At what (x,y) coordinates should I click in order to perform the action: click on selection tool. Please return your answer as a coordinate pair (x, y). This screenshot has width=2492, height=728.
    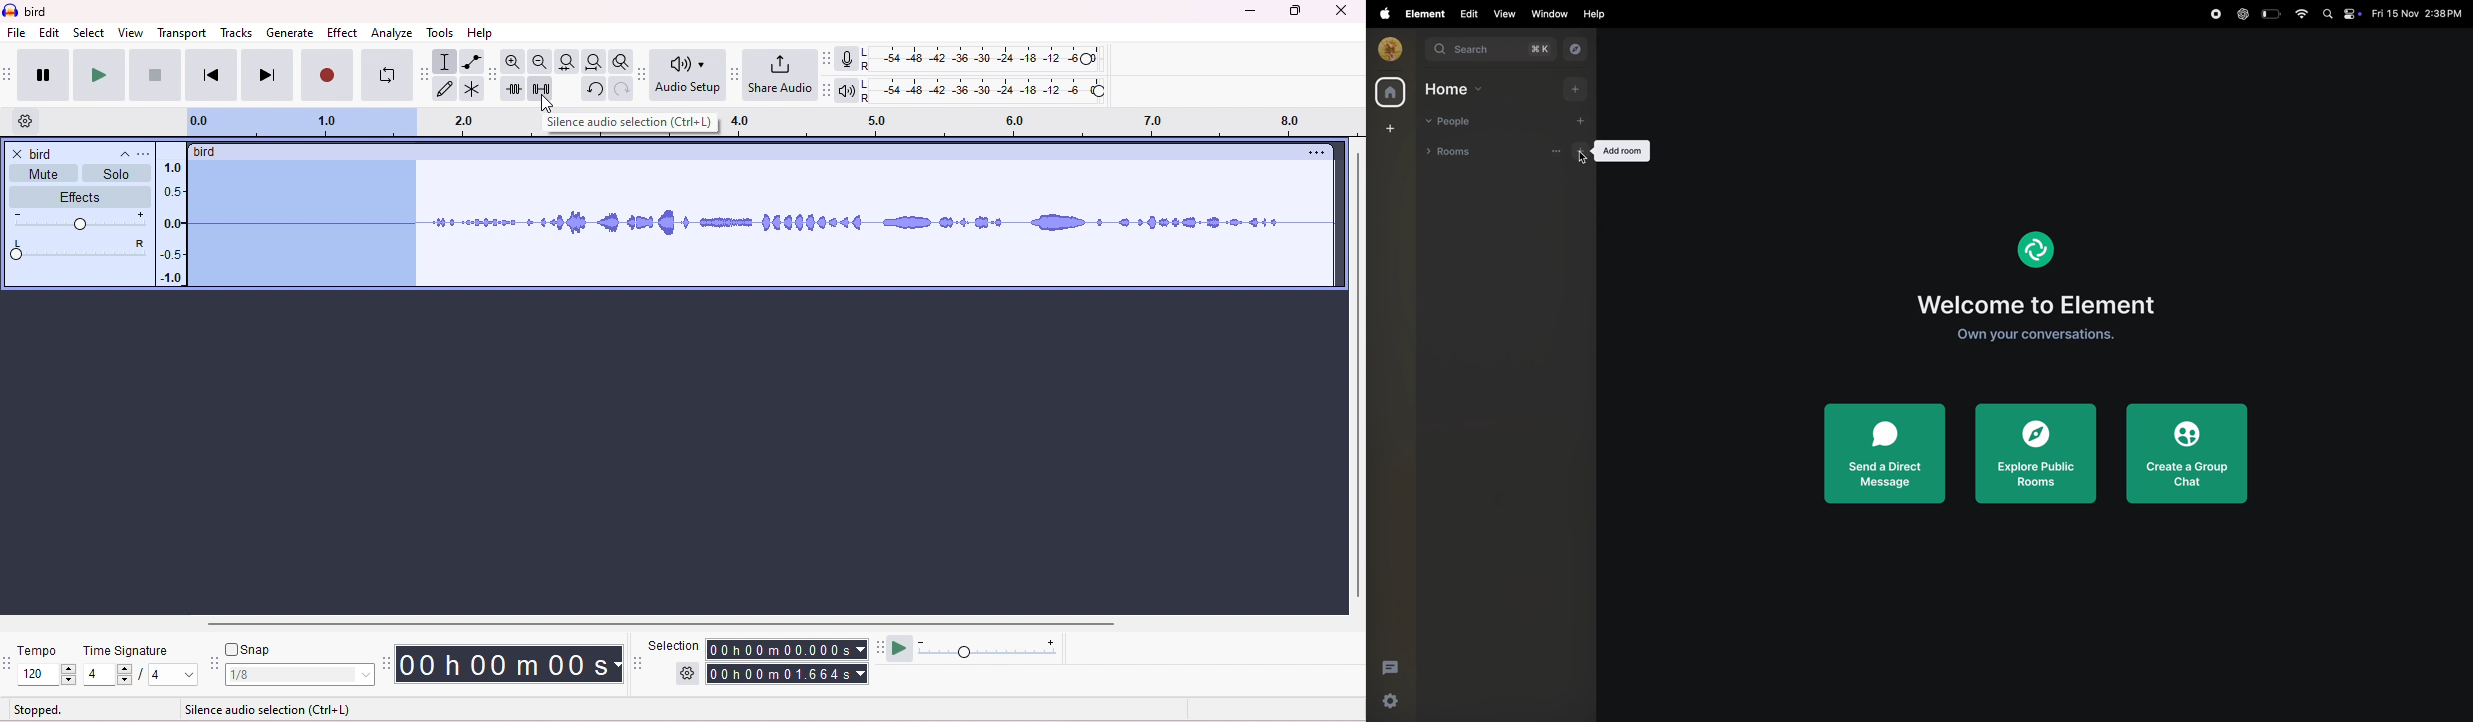
    Looking at the image, I should click on (640, 663).